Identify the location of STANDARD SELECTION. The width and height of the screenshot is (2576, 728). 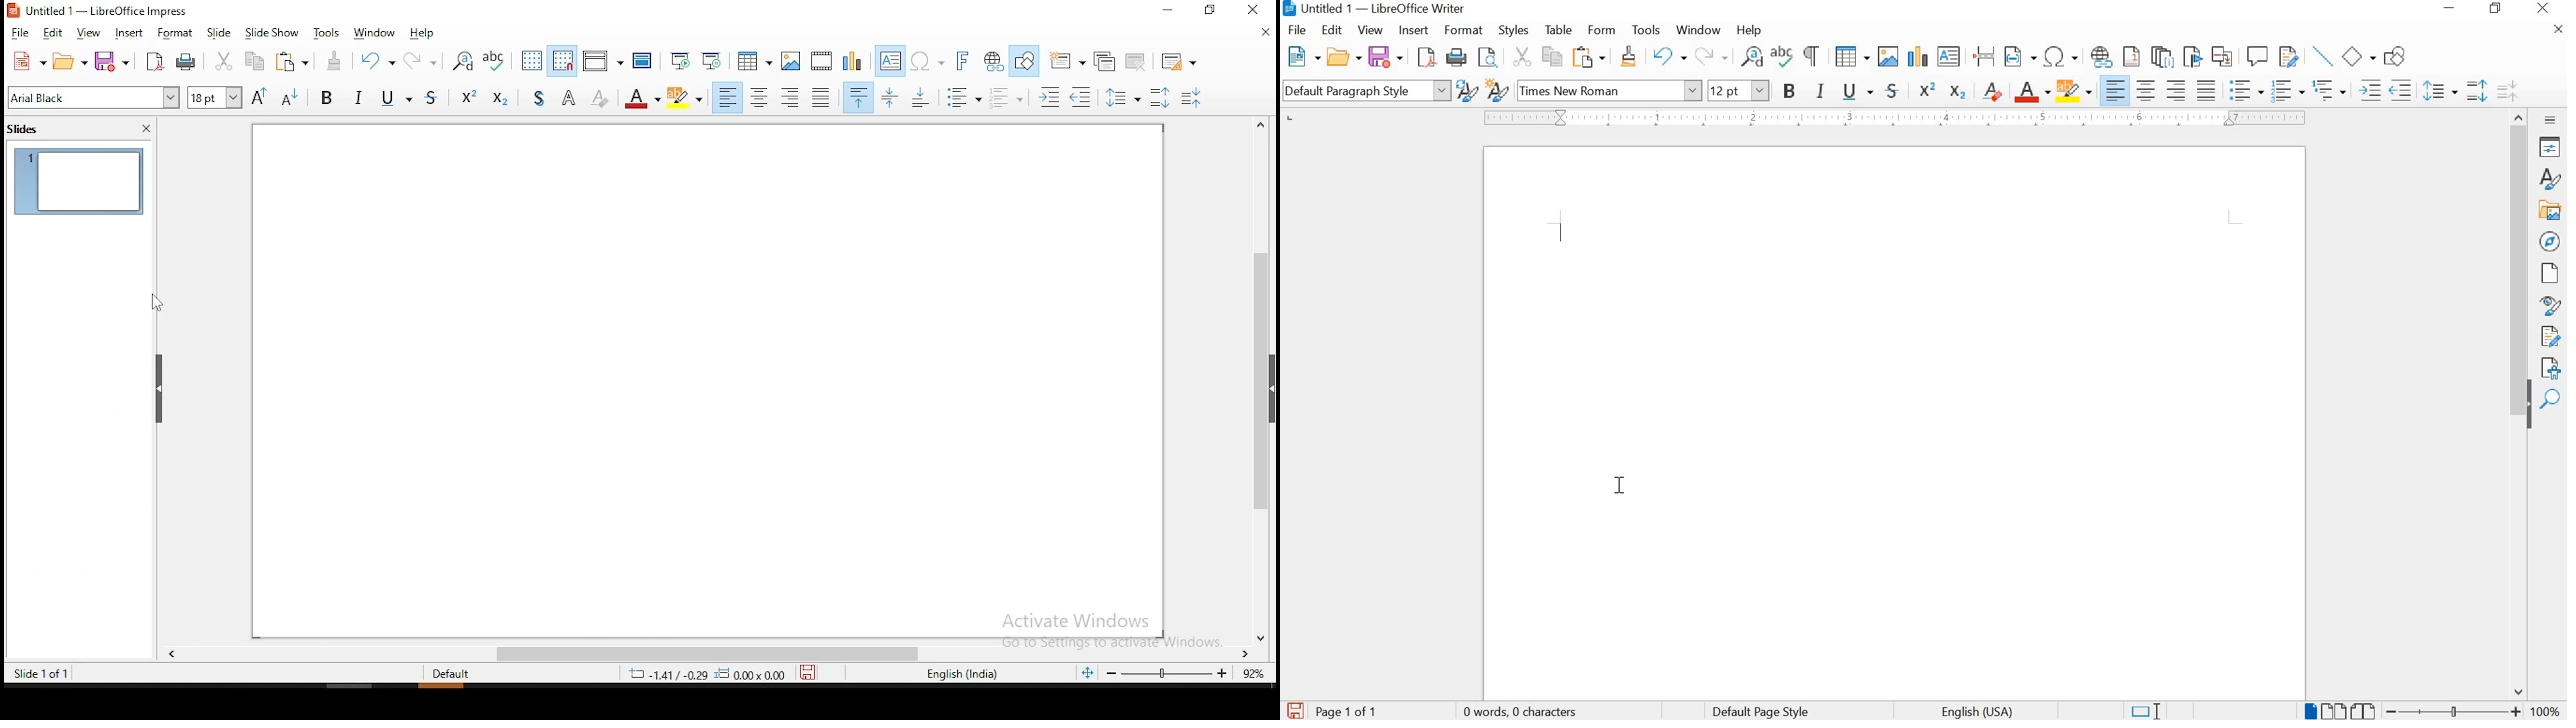
(2146, 711).